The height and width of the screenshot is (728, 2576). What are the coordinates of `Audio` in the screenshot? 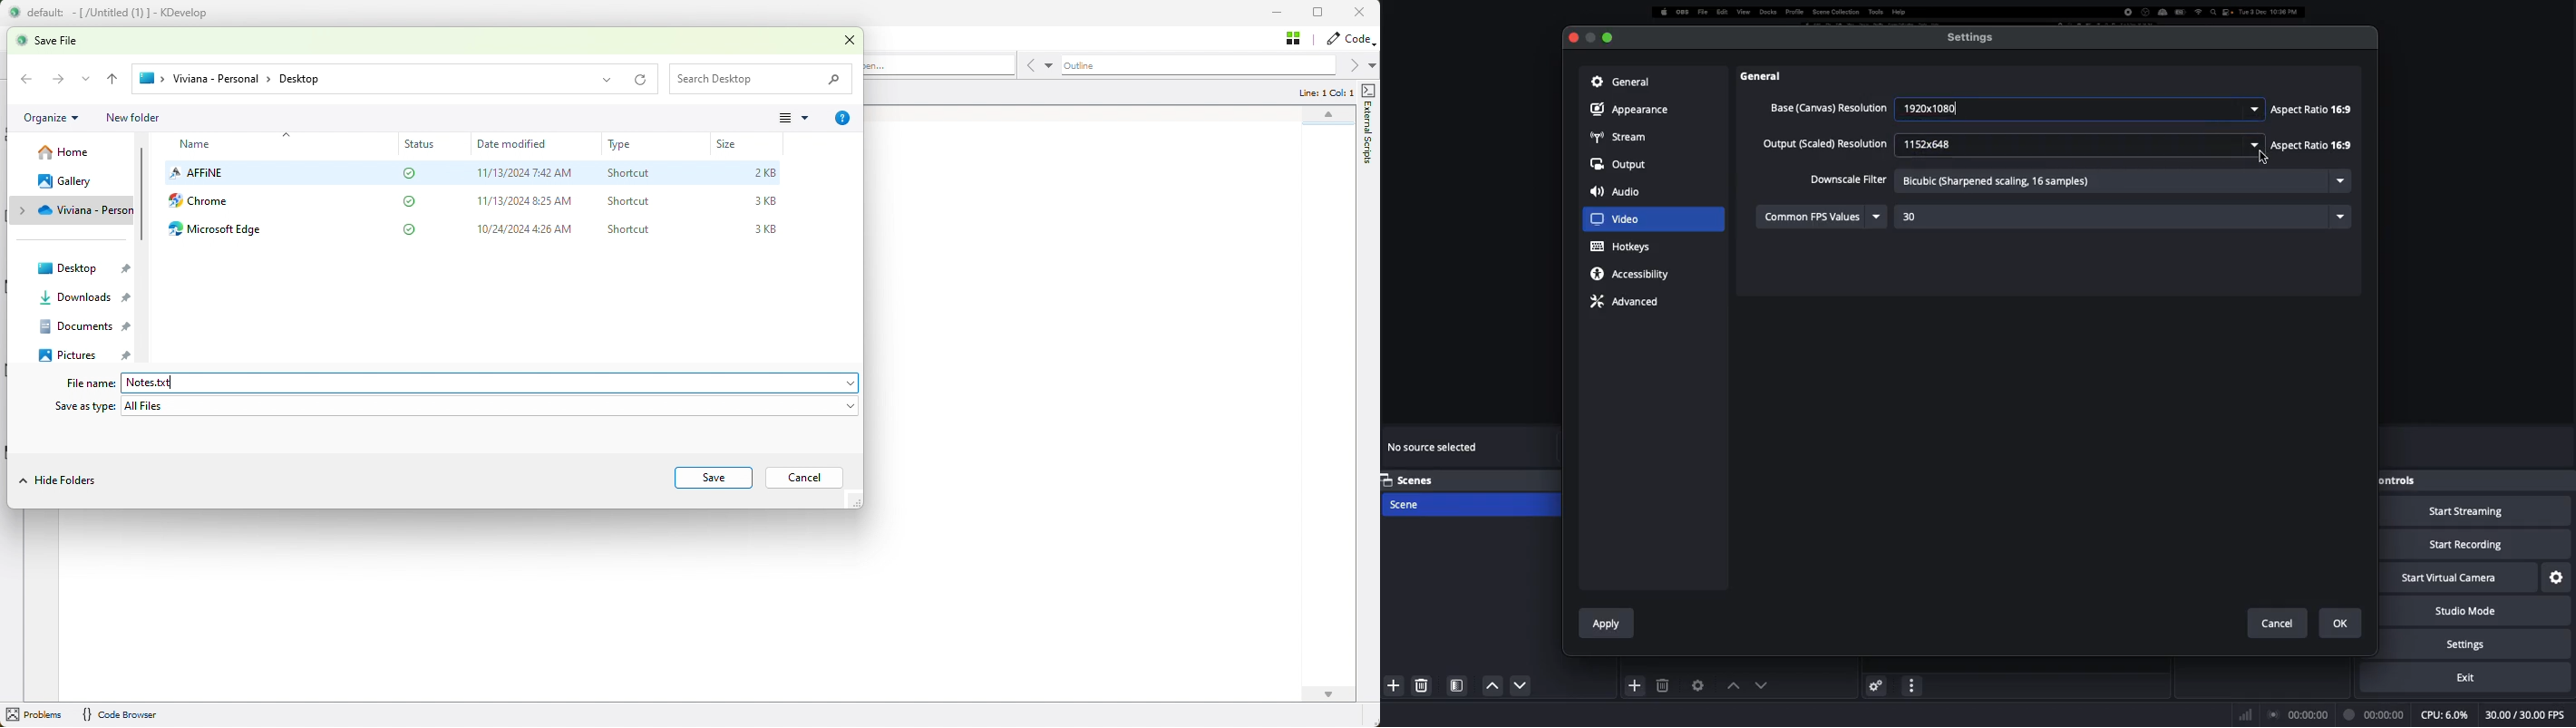 It's located at (1619, 193).